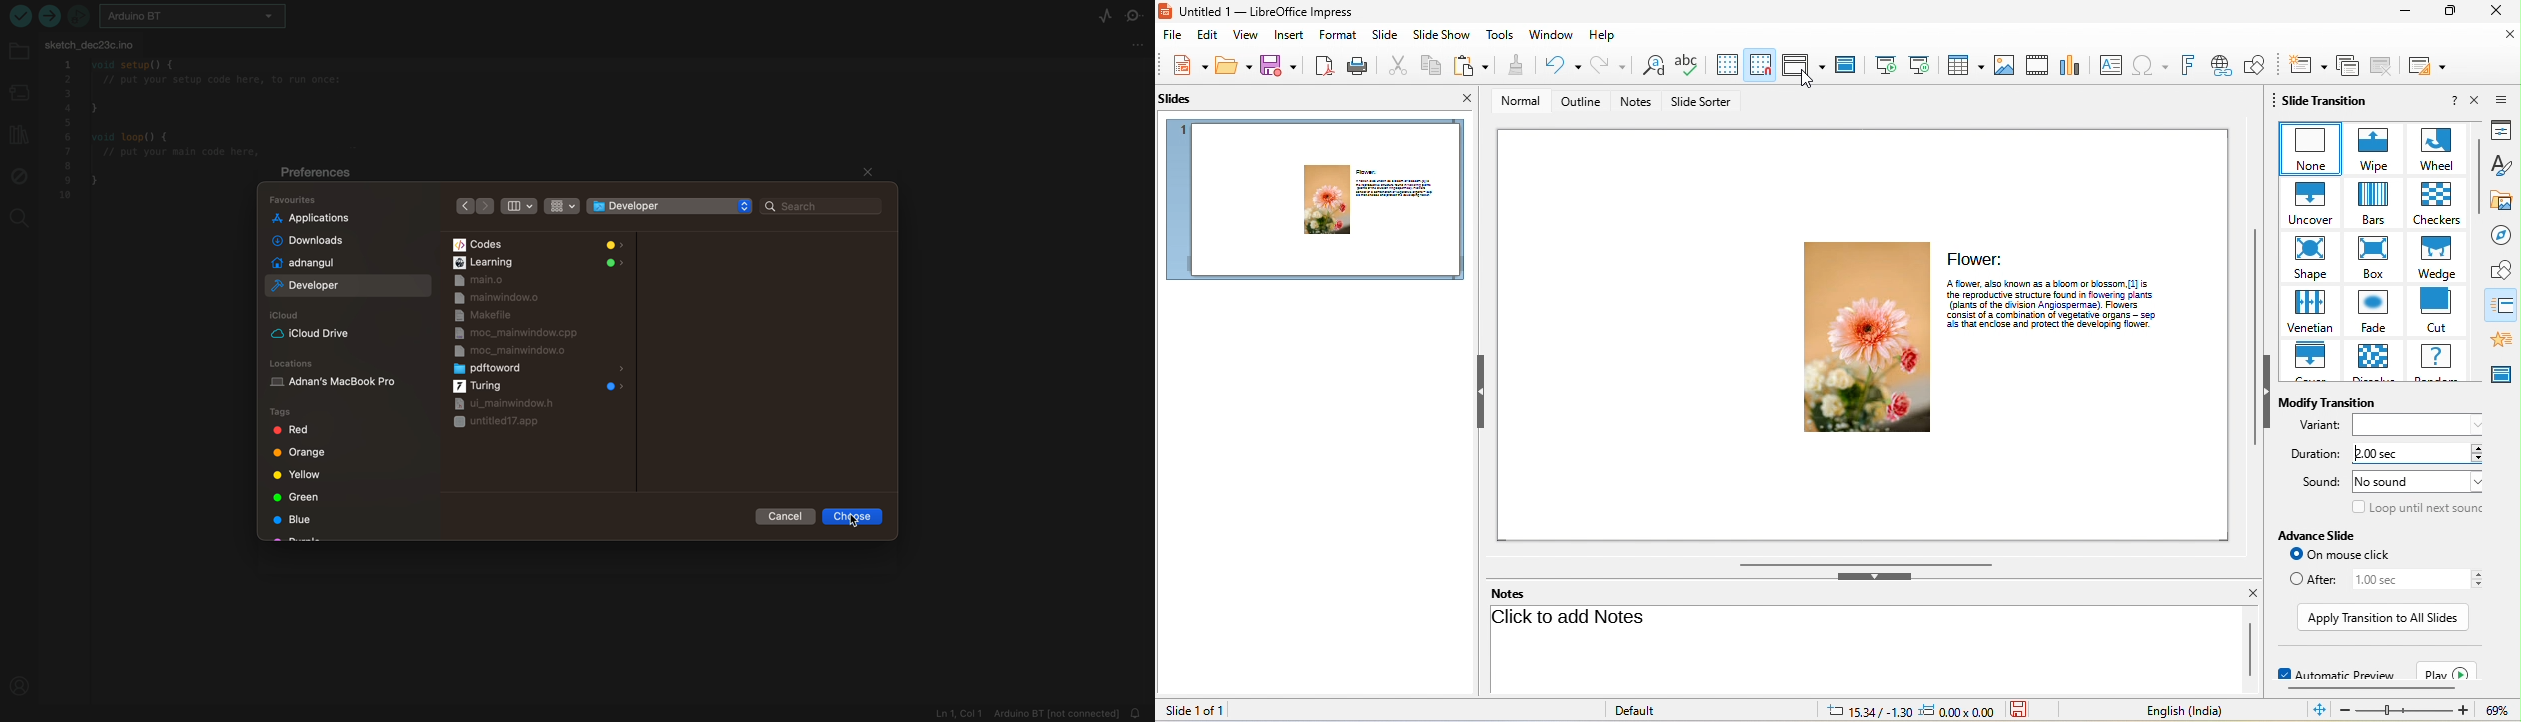 This screenshot has height=728, width=2548. I want to click on ‘als that enclose and protect the geveoping tower., so click(2062, 326).